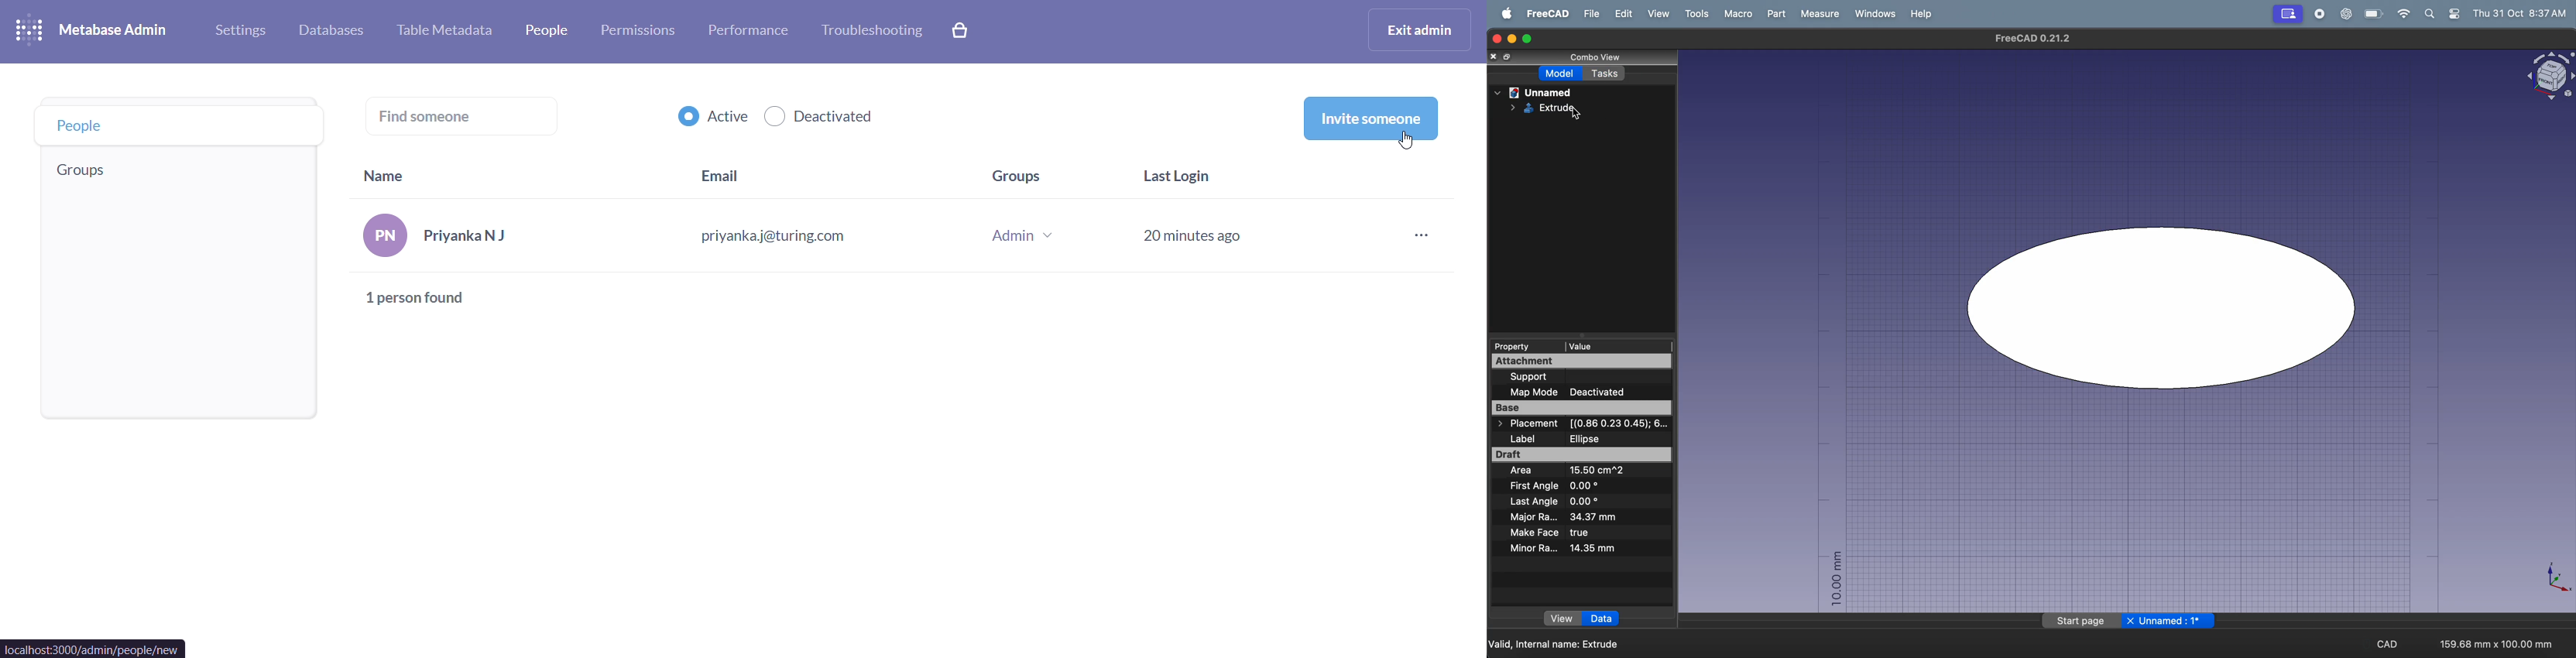 The height and width of the screenshot is (672, 2576). What do you see at coordinates (1503, 14) in the screenshot?
I see `apple menu` at bounding box center [1503, 14].